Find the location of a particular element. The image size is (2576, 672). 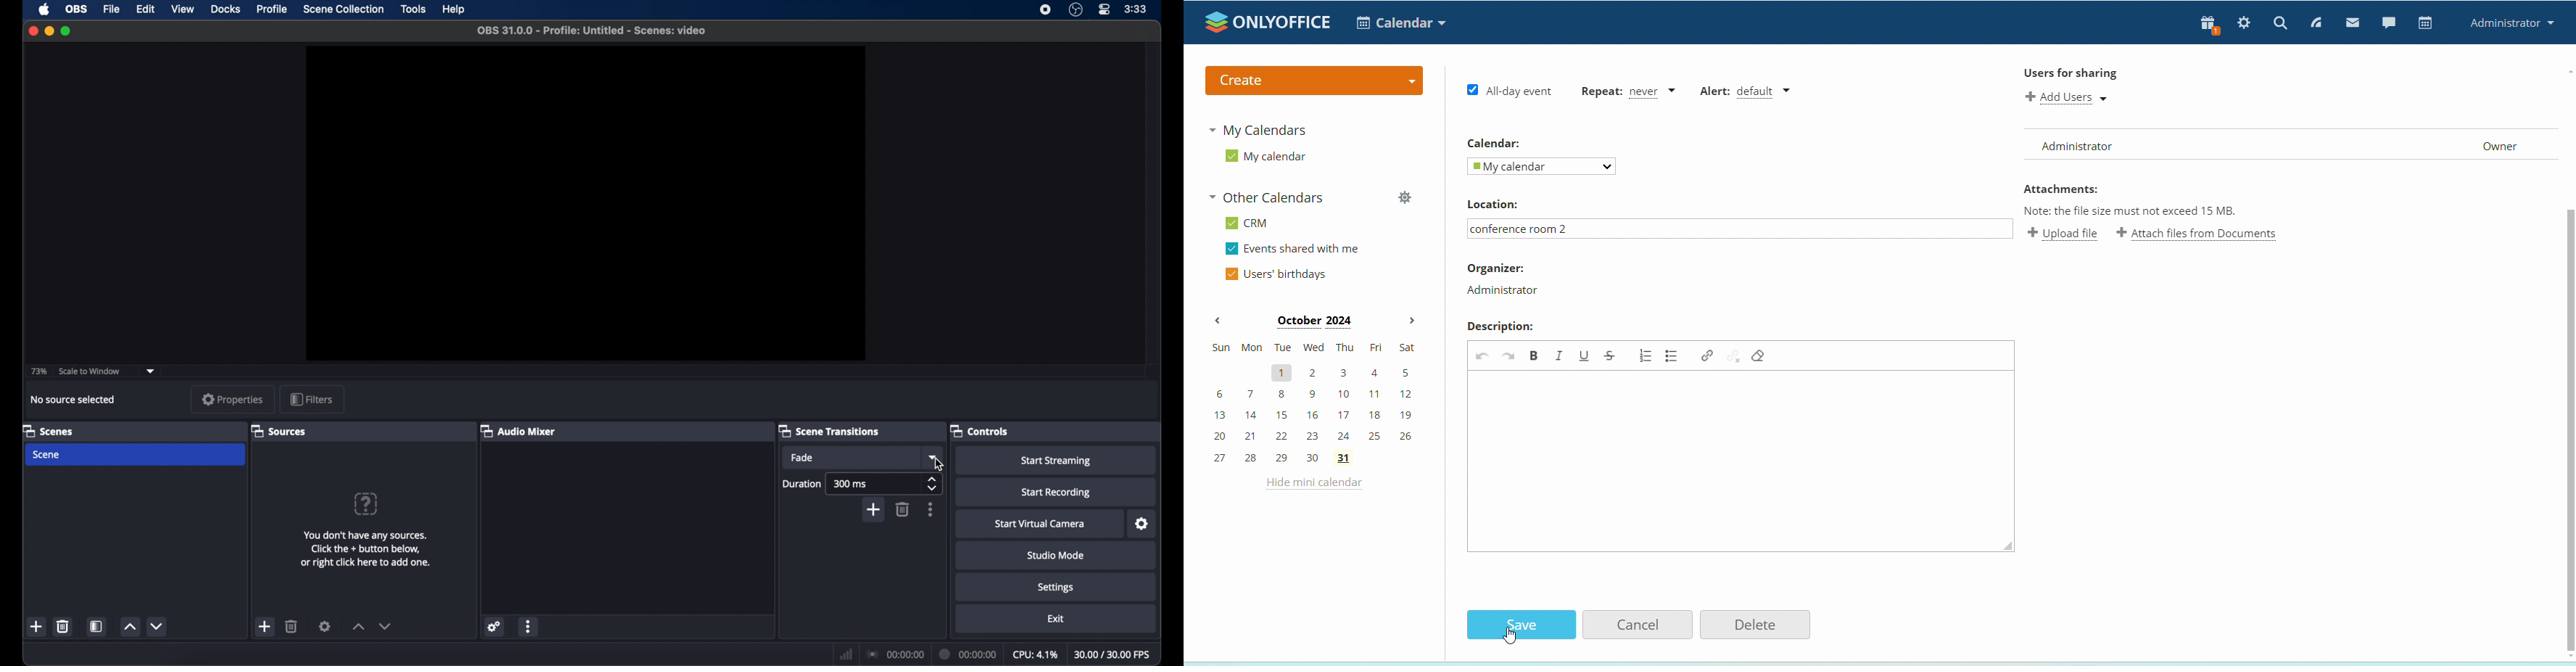

view is located at coordinates (182, 9).